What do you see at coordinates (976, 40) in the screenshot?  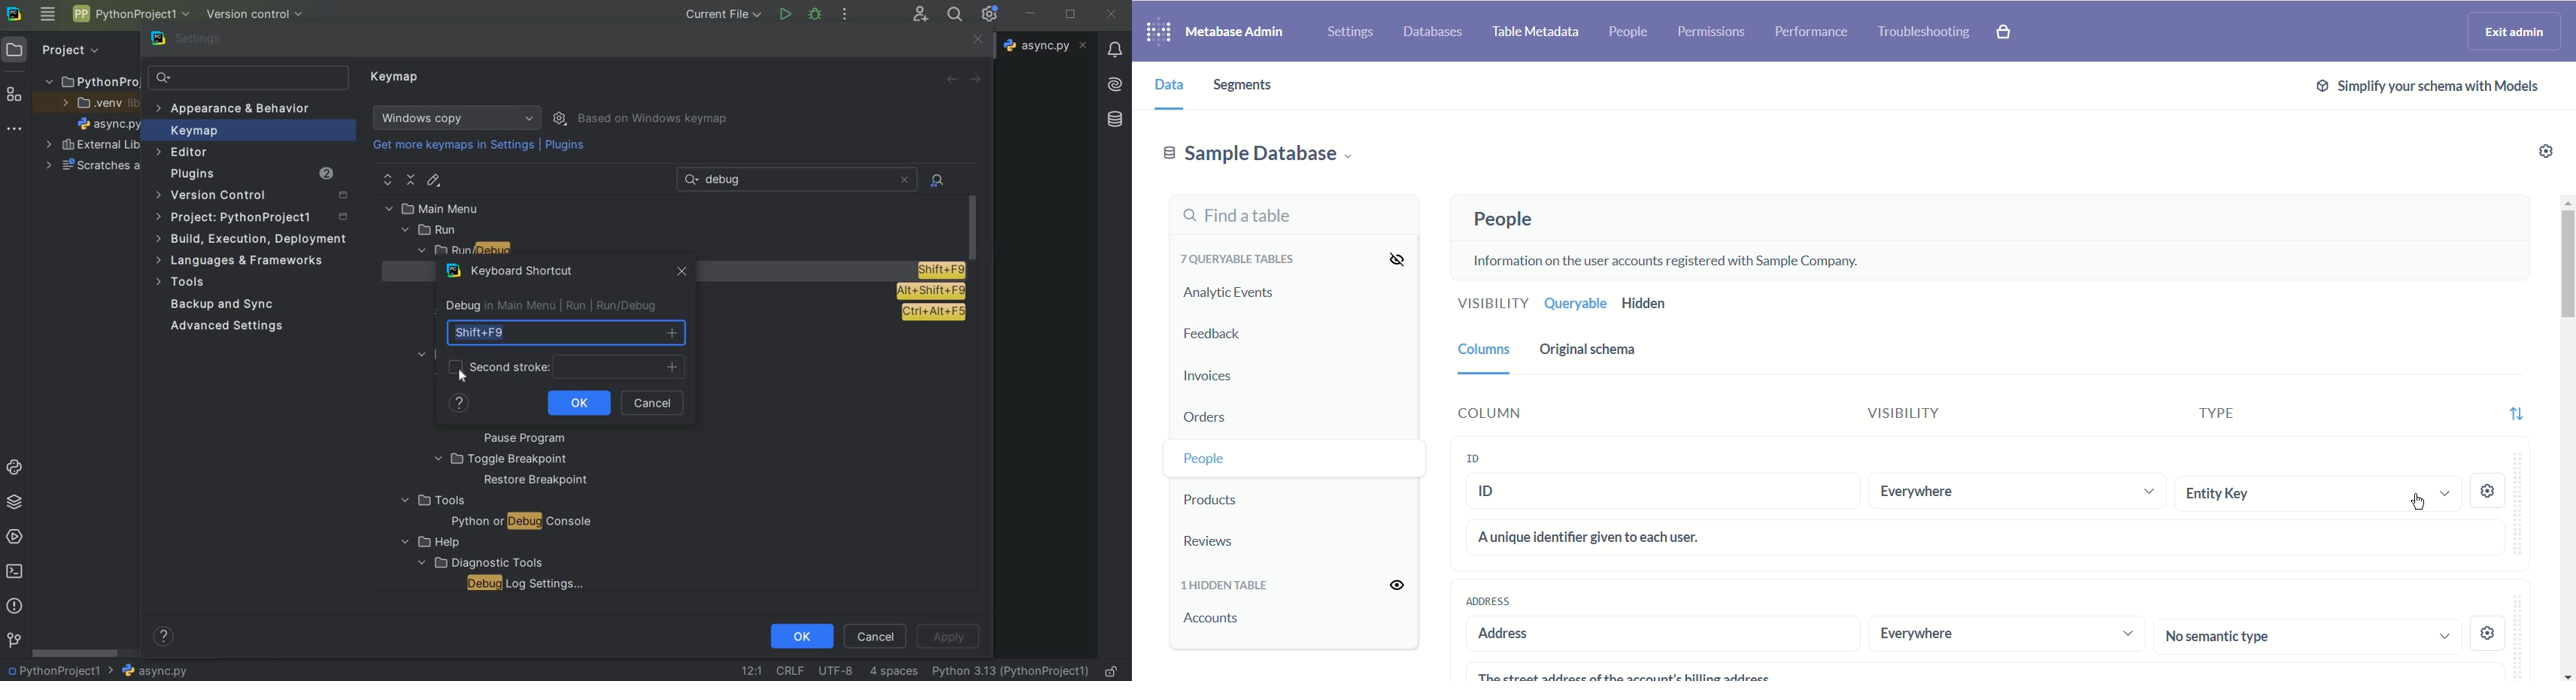 I see `close` at bounding box center [976, 40].